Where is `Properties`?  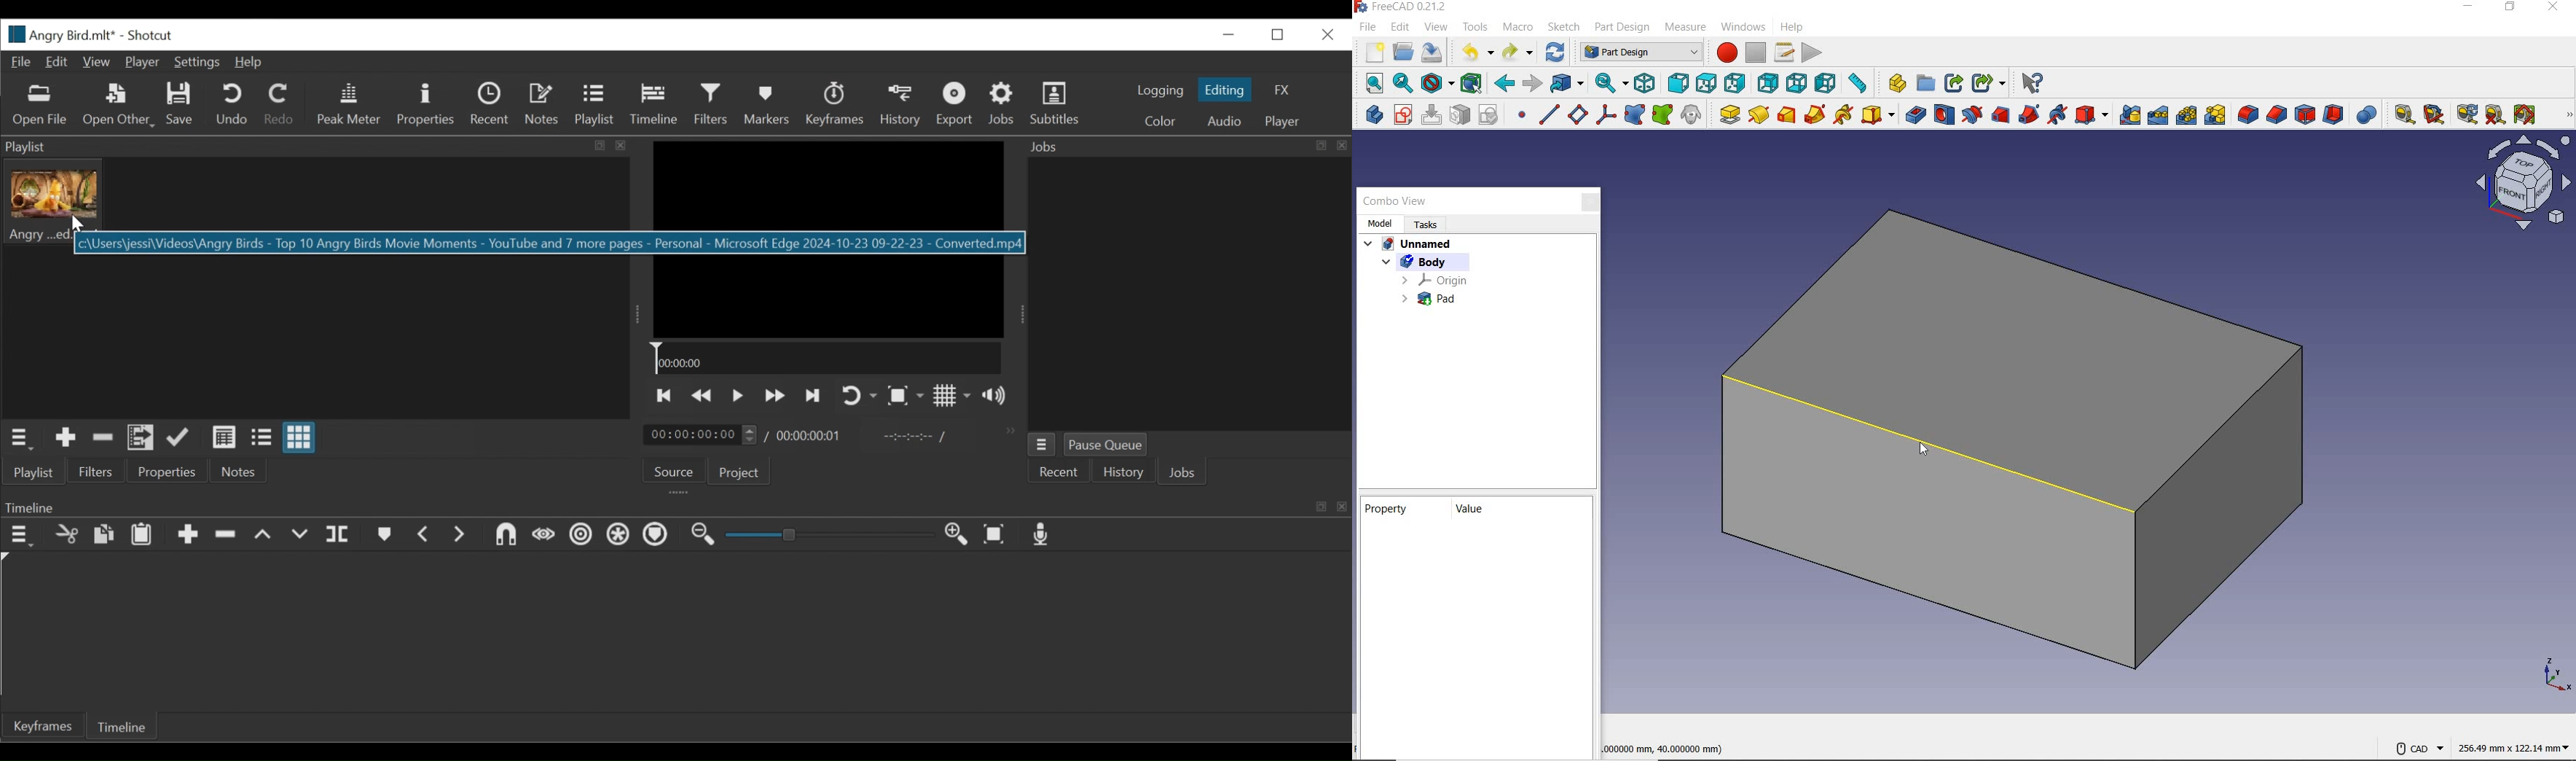
Properties is located at coordinates (166, 471).